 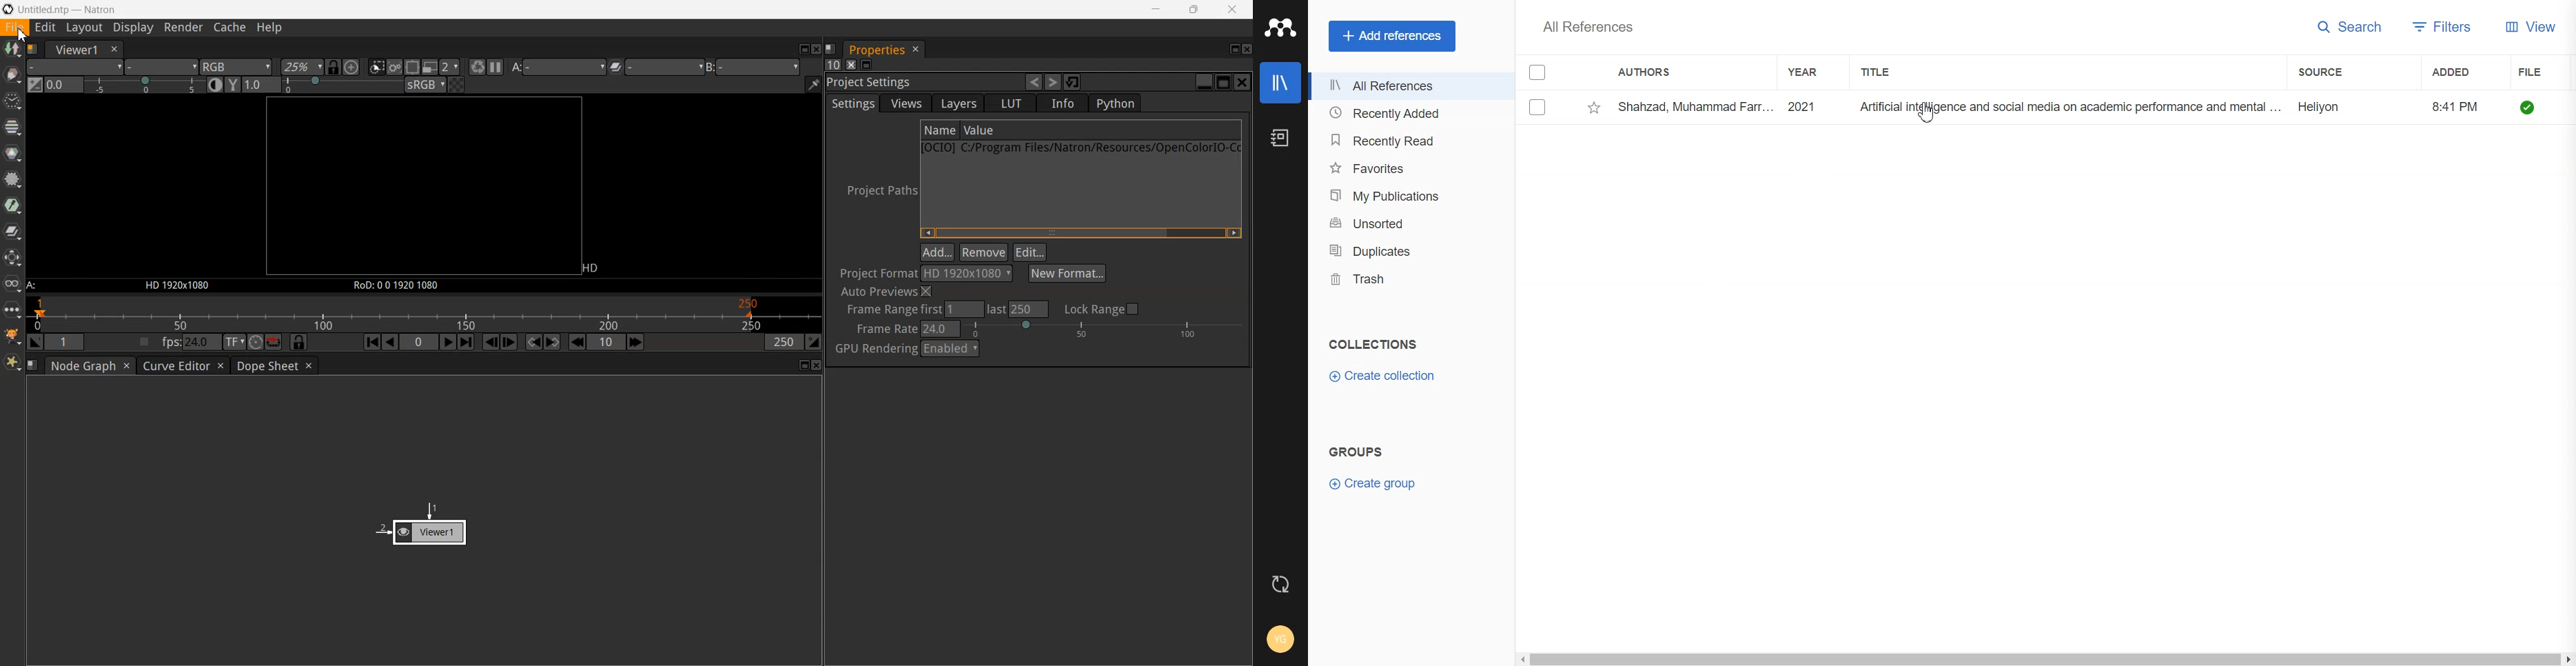 What do you see at coordinates (1537, 71) in the screenshot?
I see `Checkmarks` at bounding box center [1537, 71].